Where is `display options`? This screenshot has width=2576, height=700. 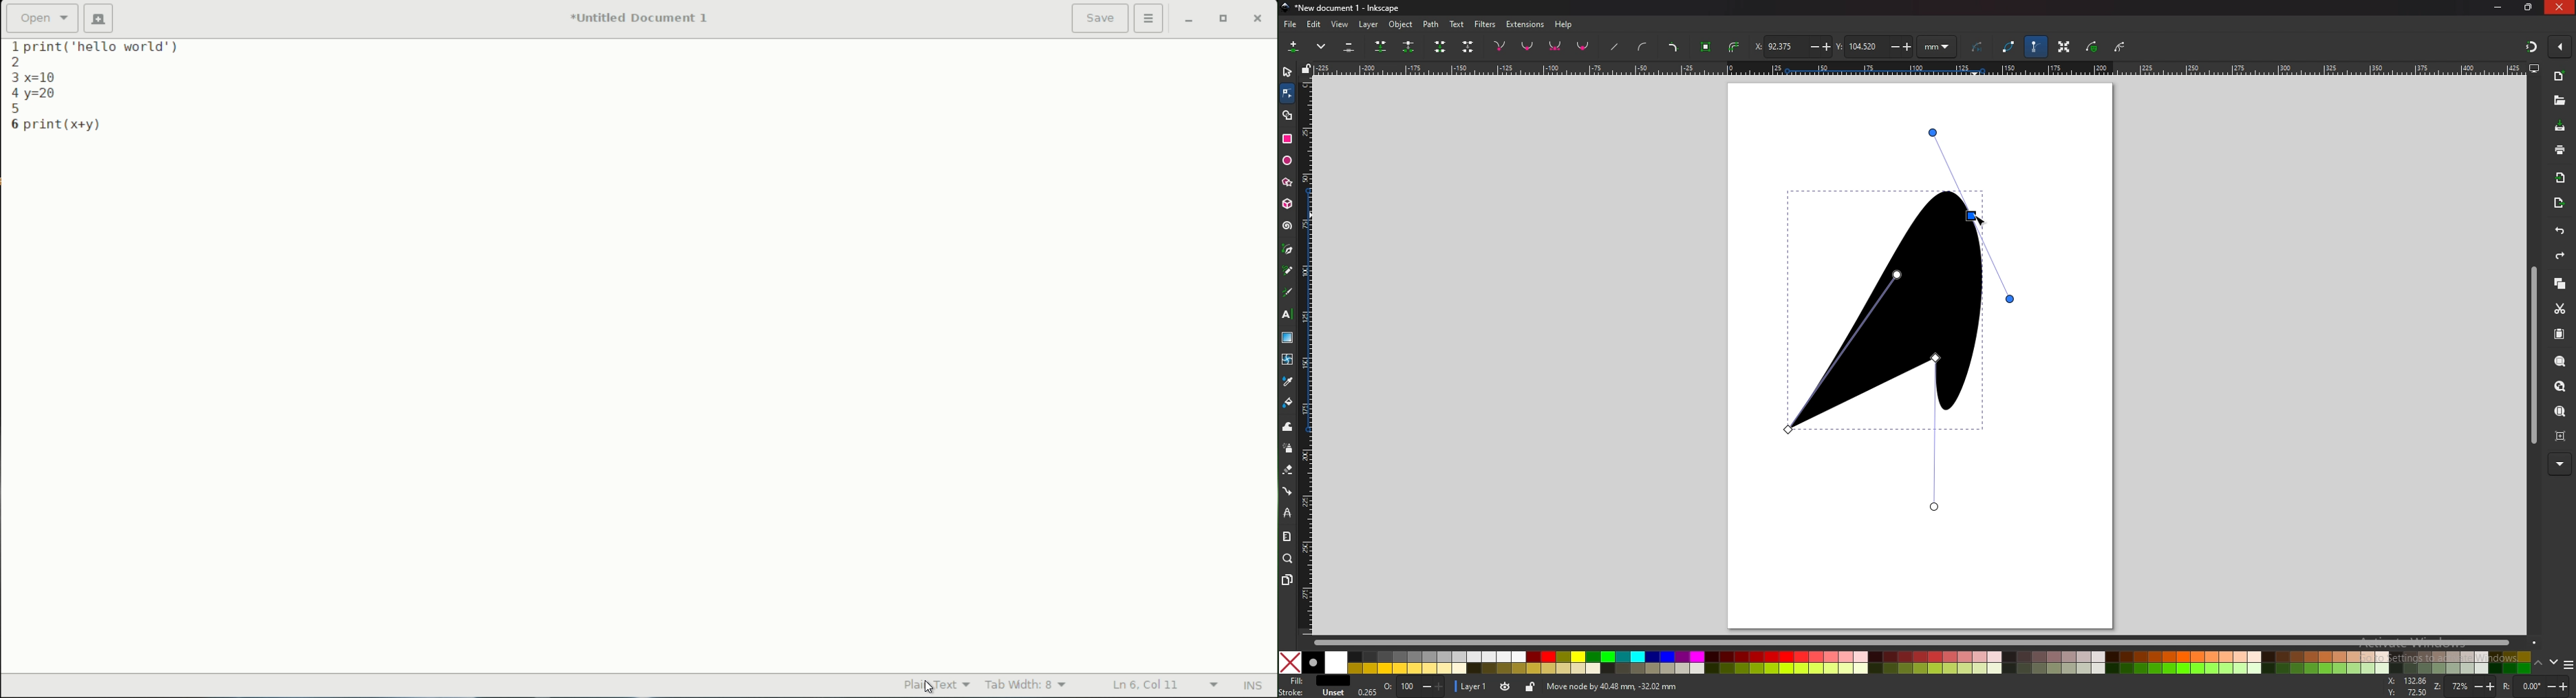
display options is located at coordinates (2535, 68).